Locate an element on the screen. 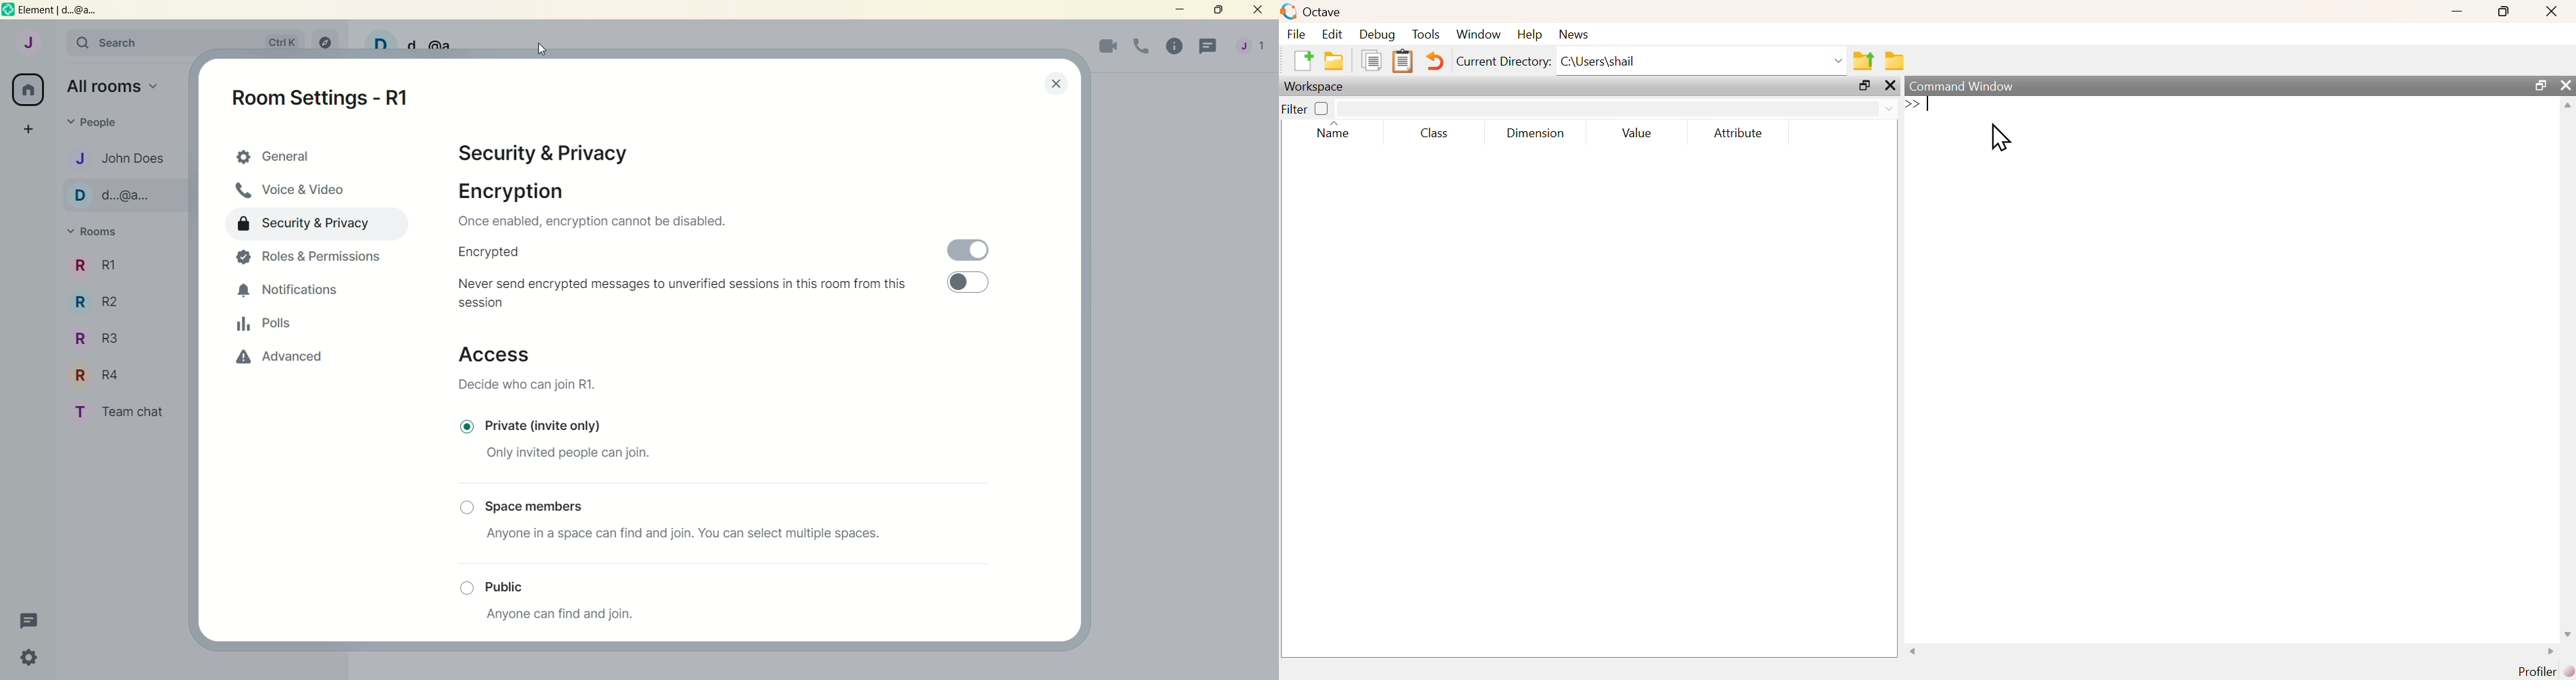 The image size is (2576, 700). Only Invited peopie can join. is located at coordinates (573, 456).